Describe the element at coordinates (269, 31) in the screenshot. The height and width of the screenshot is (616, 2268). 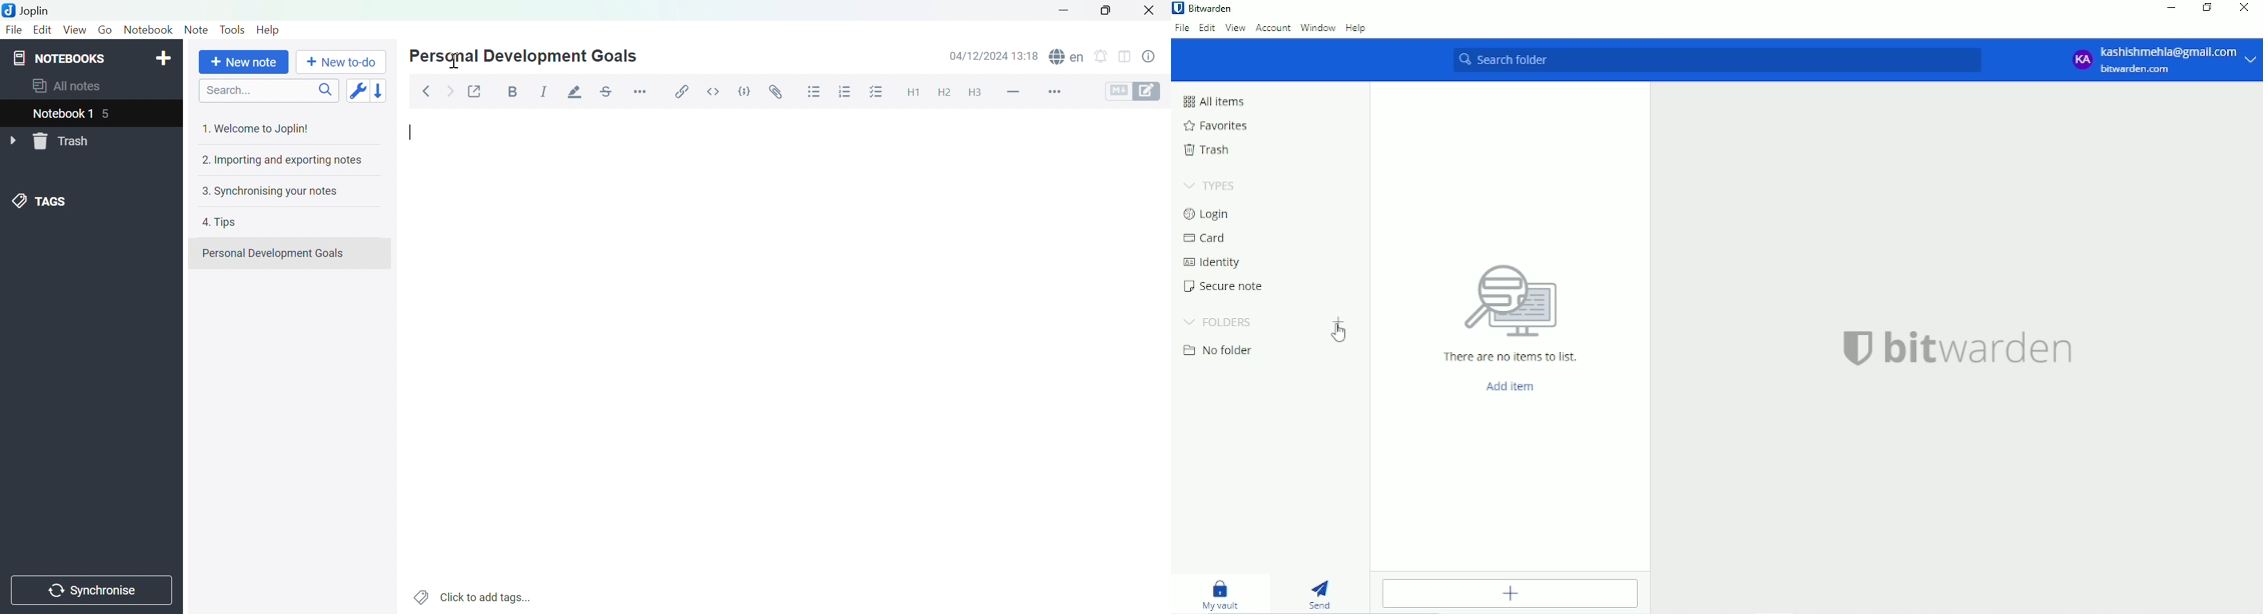
I see `Help` at that location.